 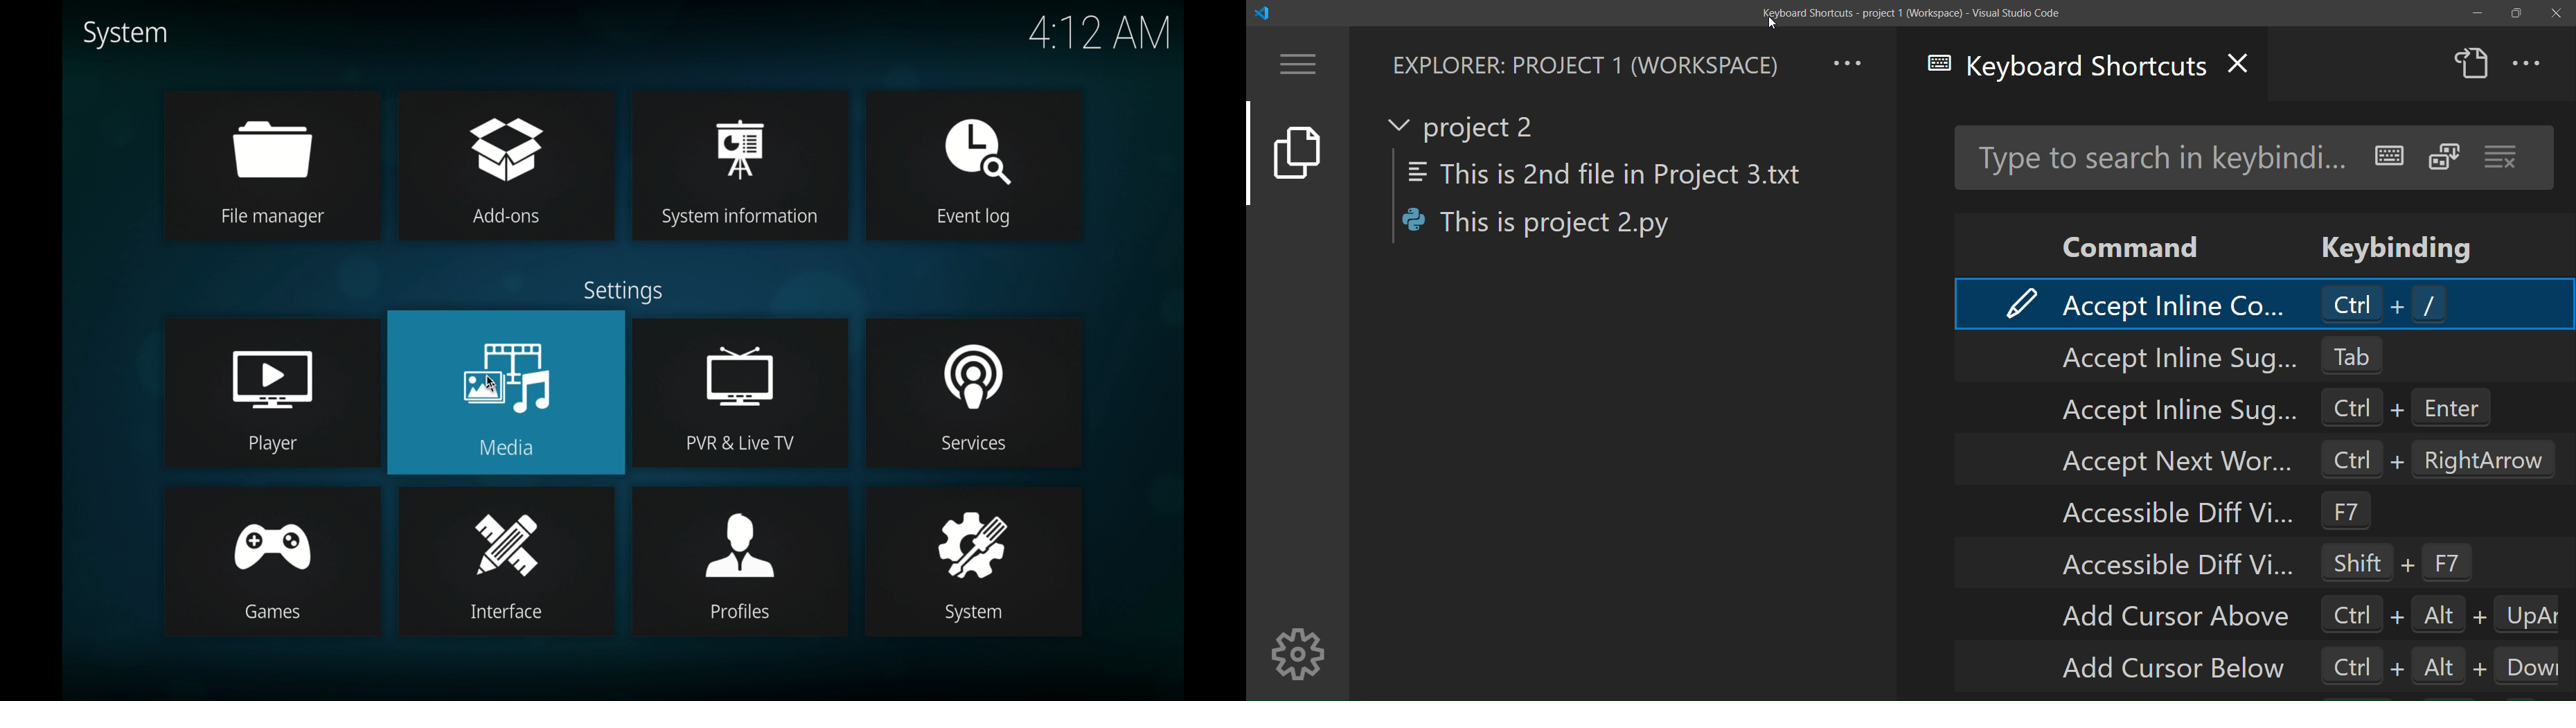 I want to click on 4:12 AM, so click(x=1096, y=37).